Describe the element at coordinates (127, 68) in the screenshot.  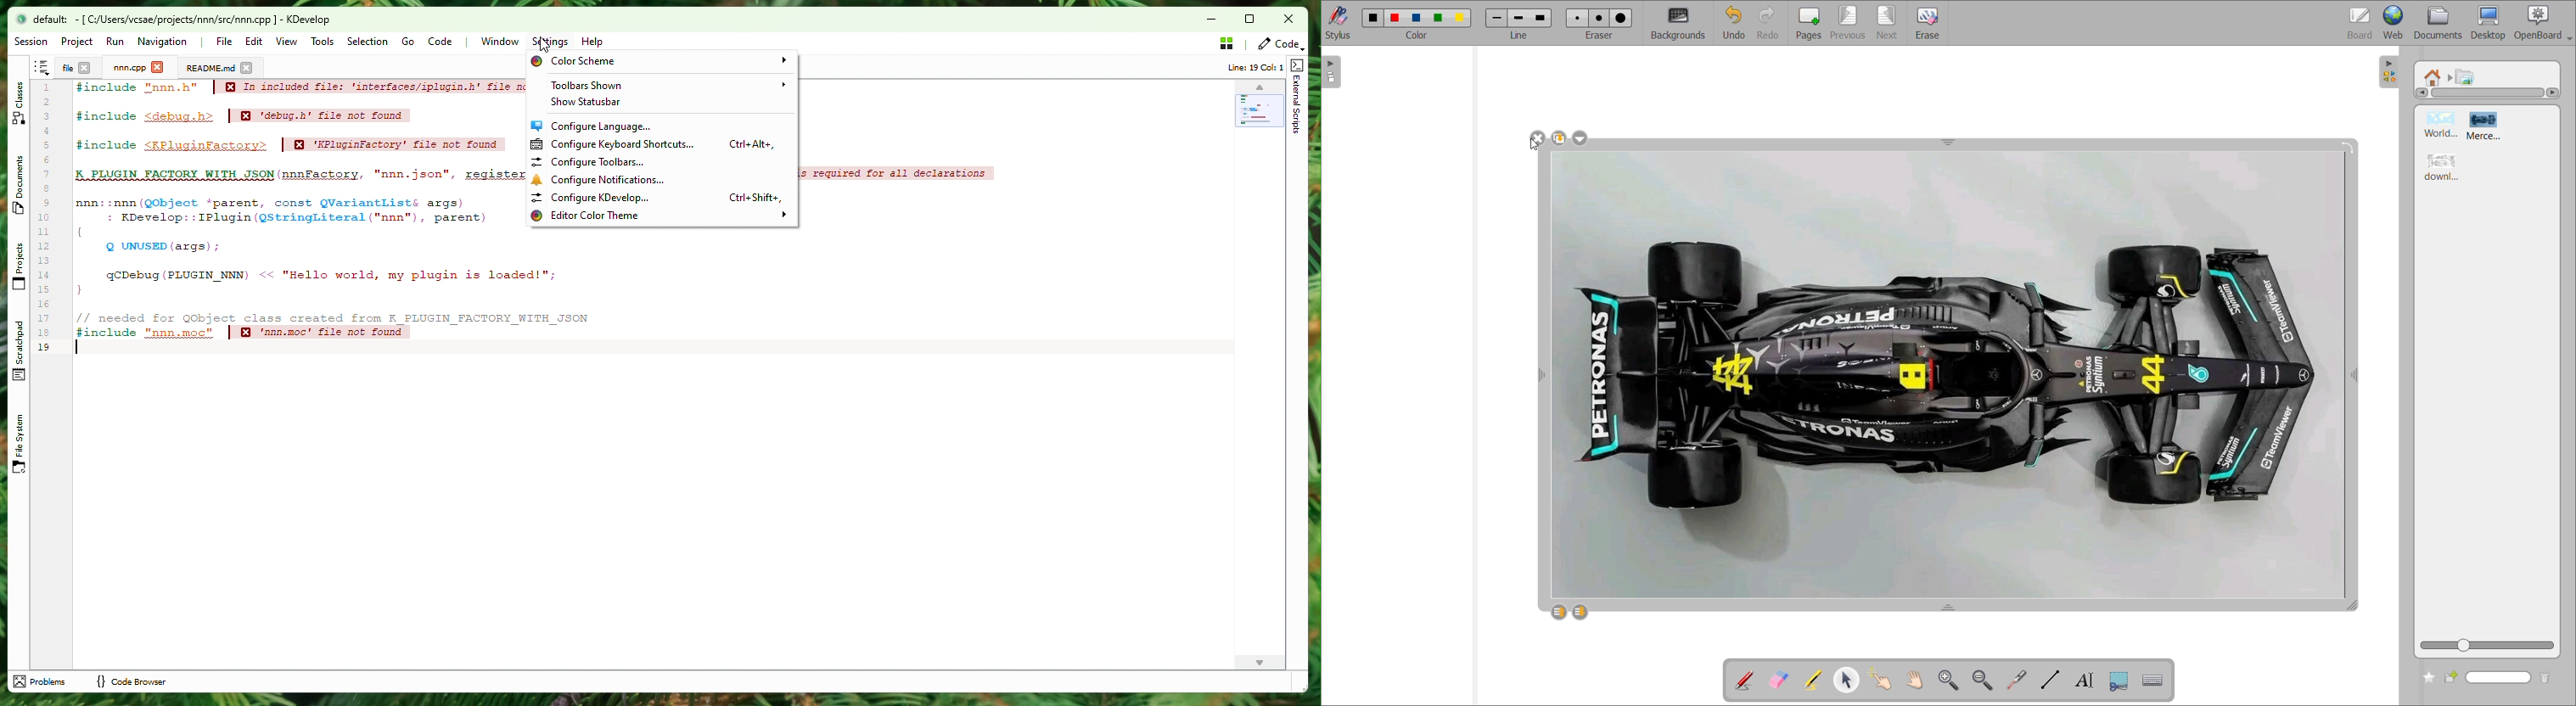
I see `Project` at that location.